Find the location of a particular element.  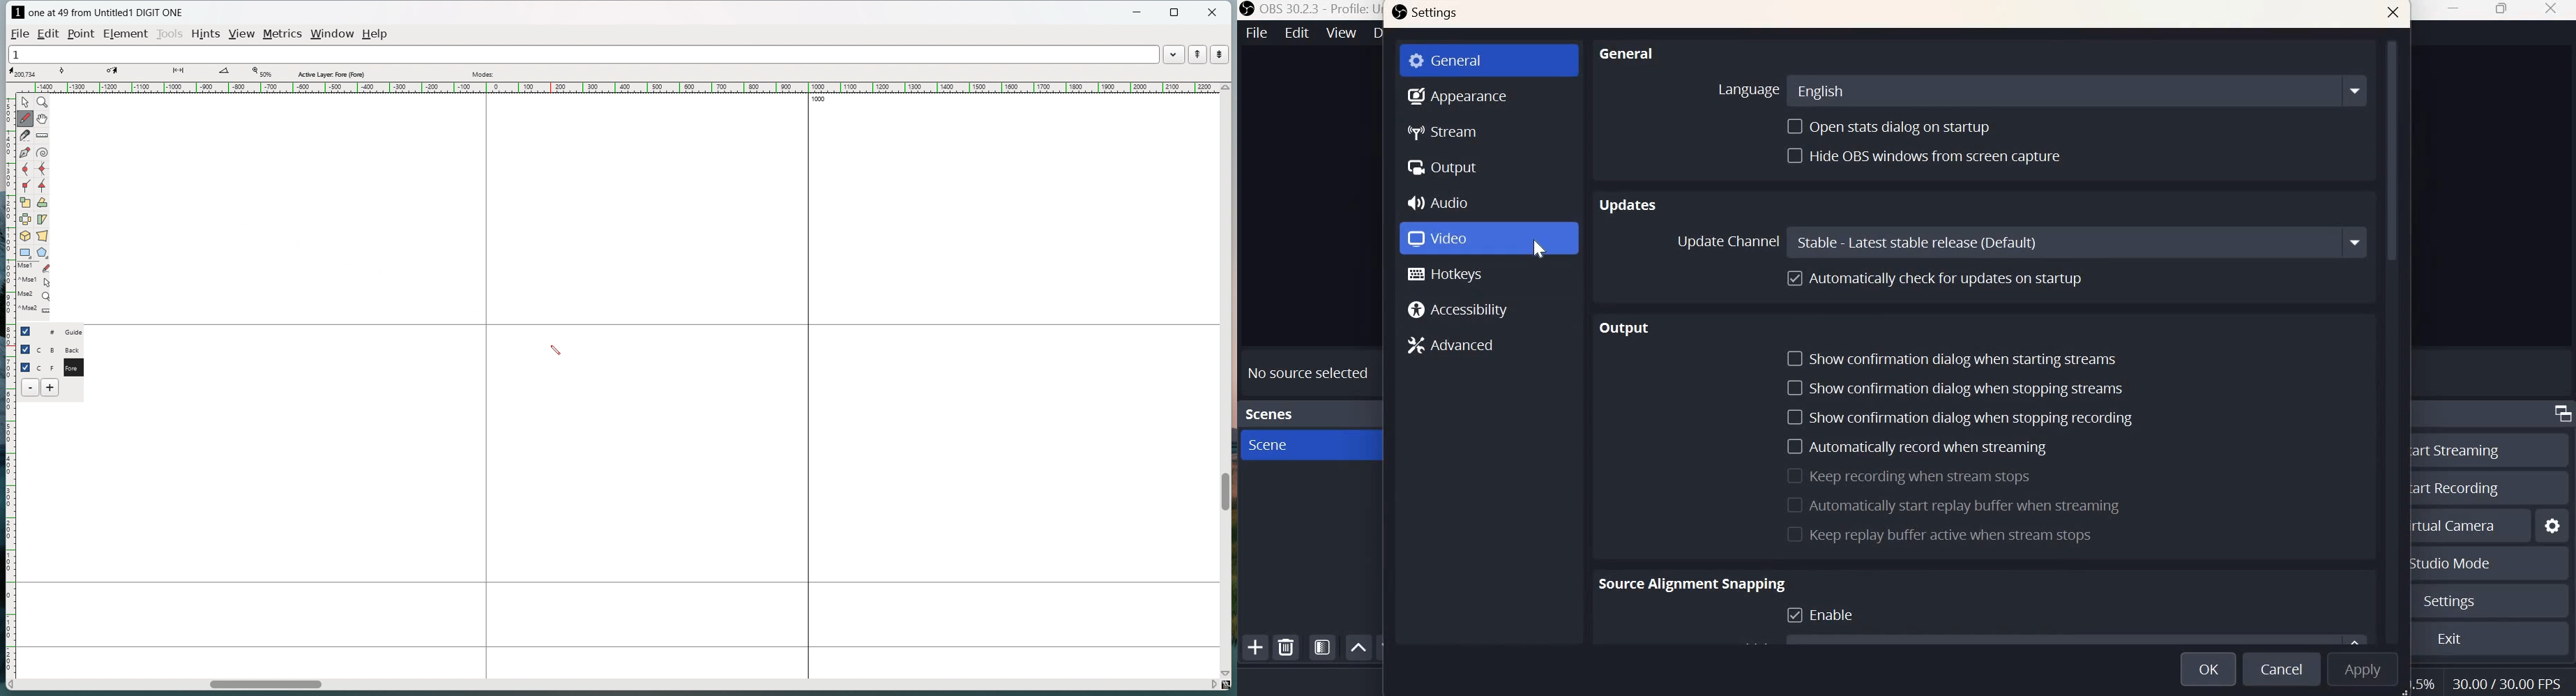

close is located at coordinates (2394, 15).